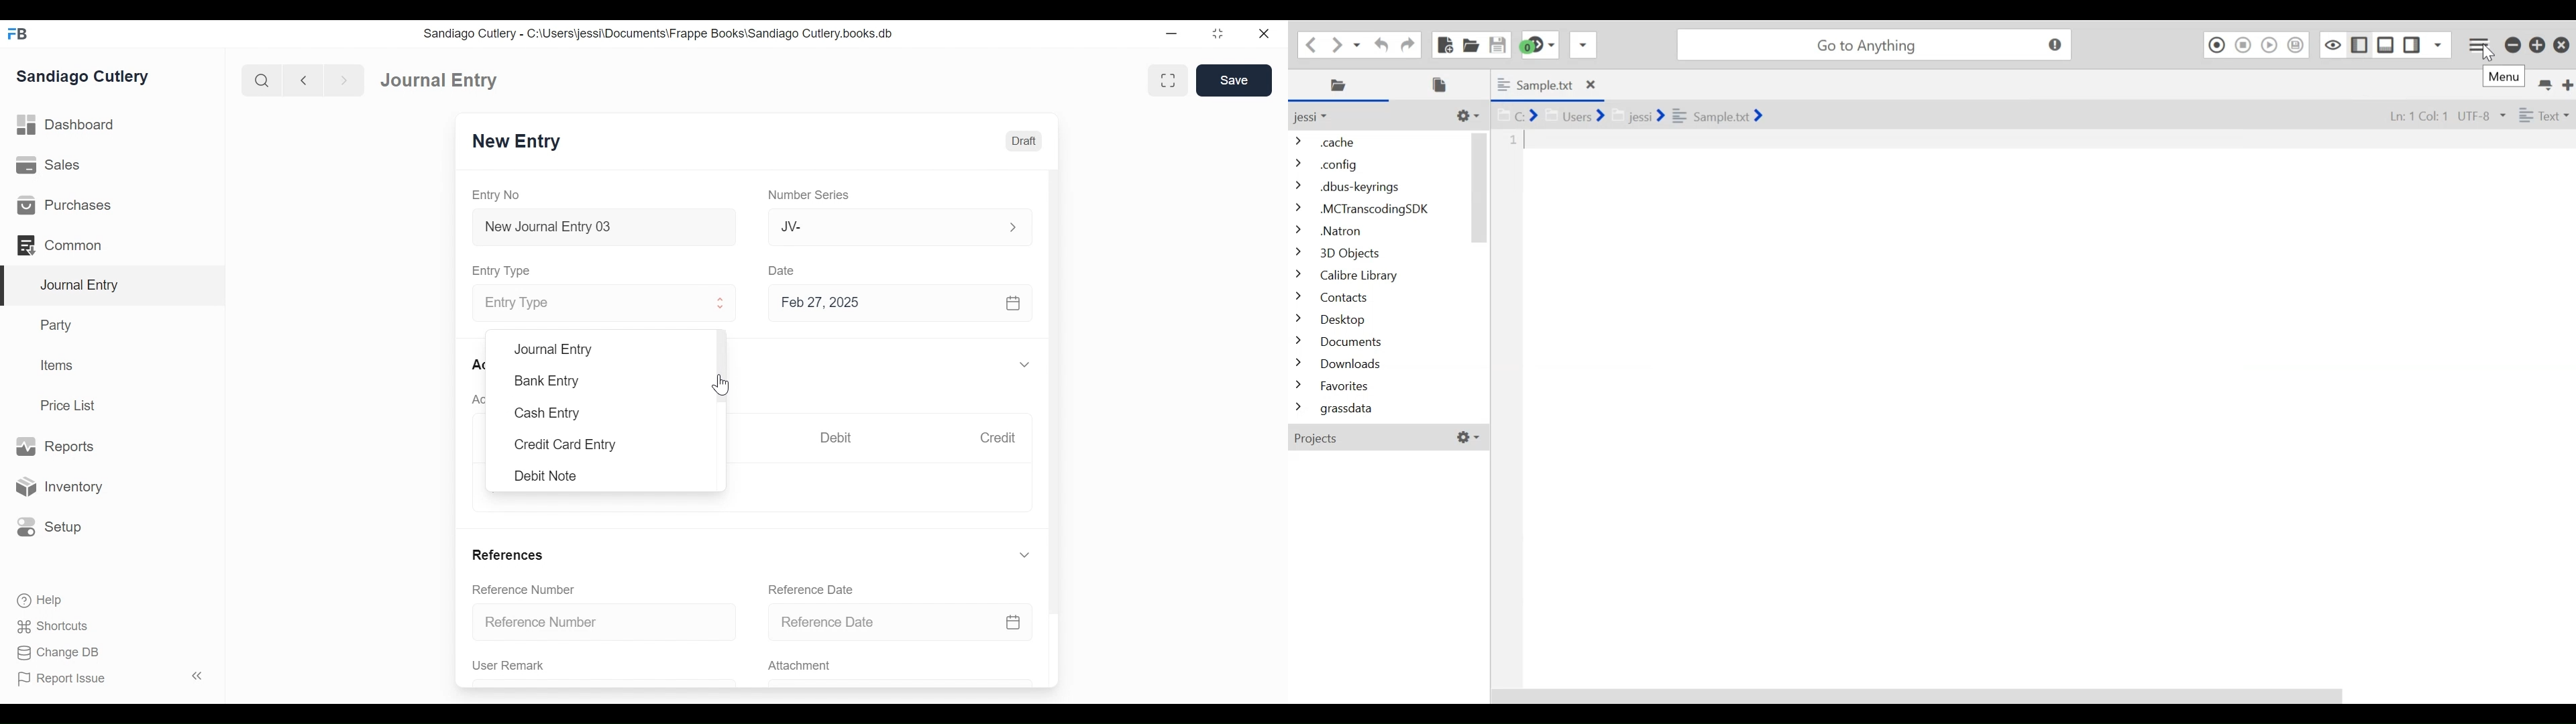 This screenshot has width=2576, height=728. Describe the element at coordinates (722, 387) in the screenshot. I see `Cursor` at that location.